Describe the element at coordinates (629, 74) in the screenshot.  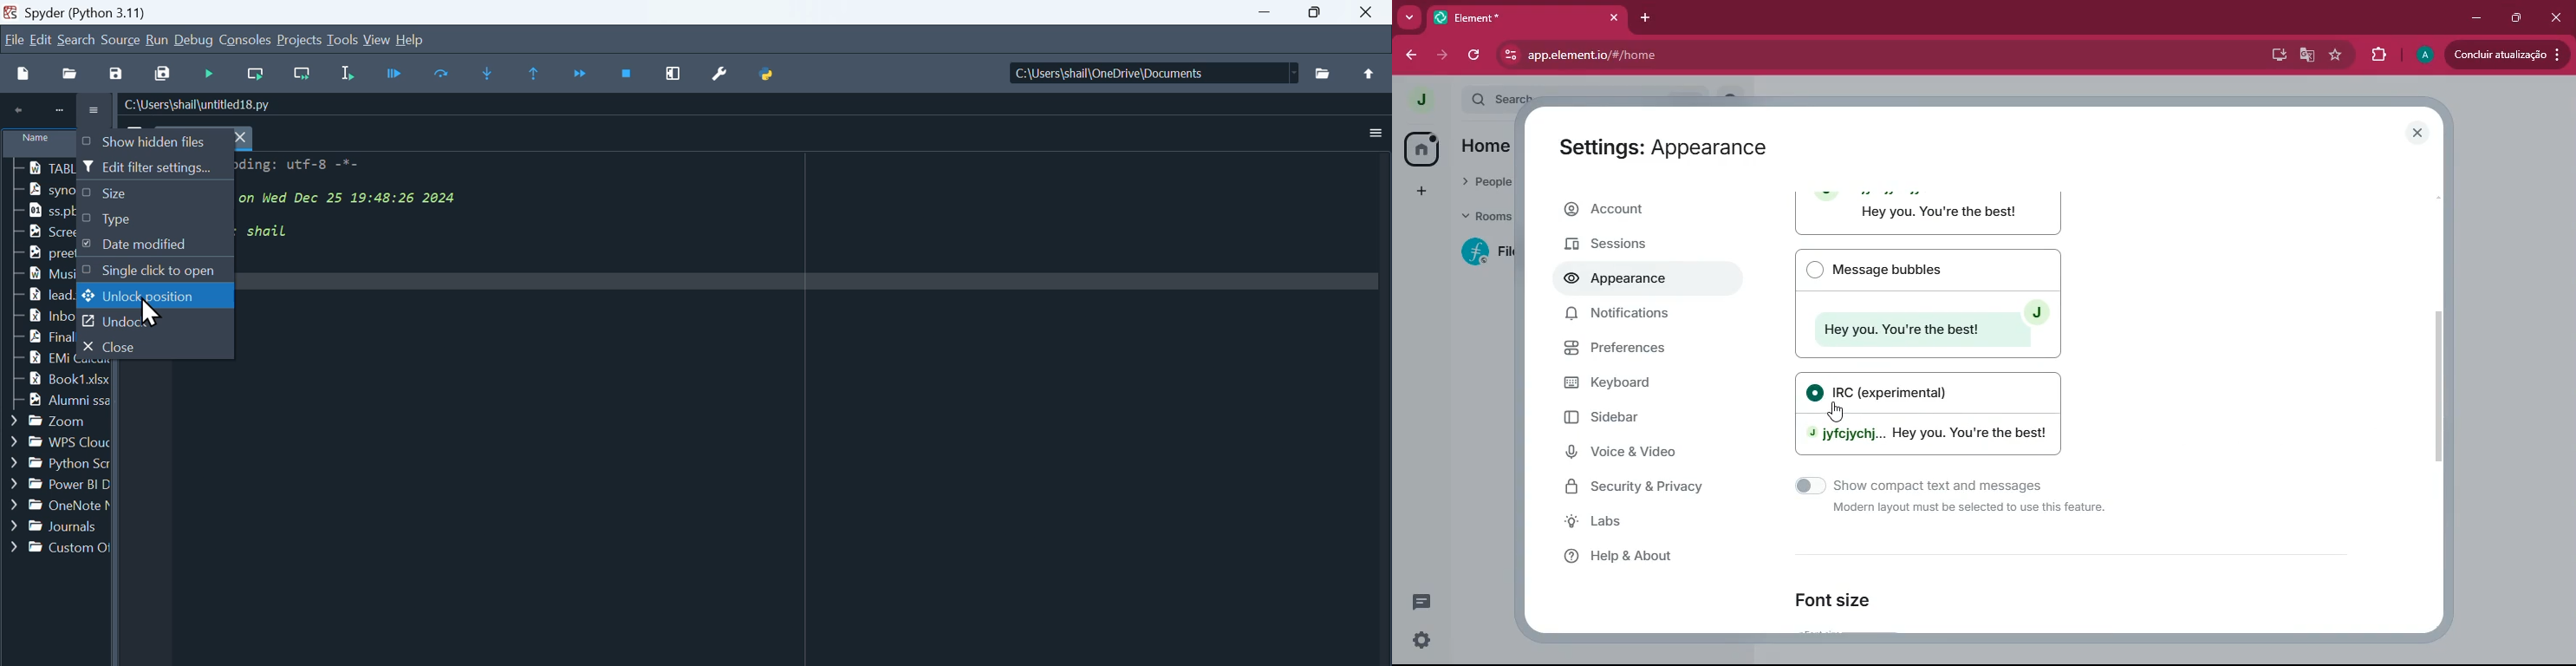
I see `Stop debugging` at that location.